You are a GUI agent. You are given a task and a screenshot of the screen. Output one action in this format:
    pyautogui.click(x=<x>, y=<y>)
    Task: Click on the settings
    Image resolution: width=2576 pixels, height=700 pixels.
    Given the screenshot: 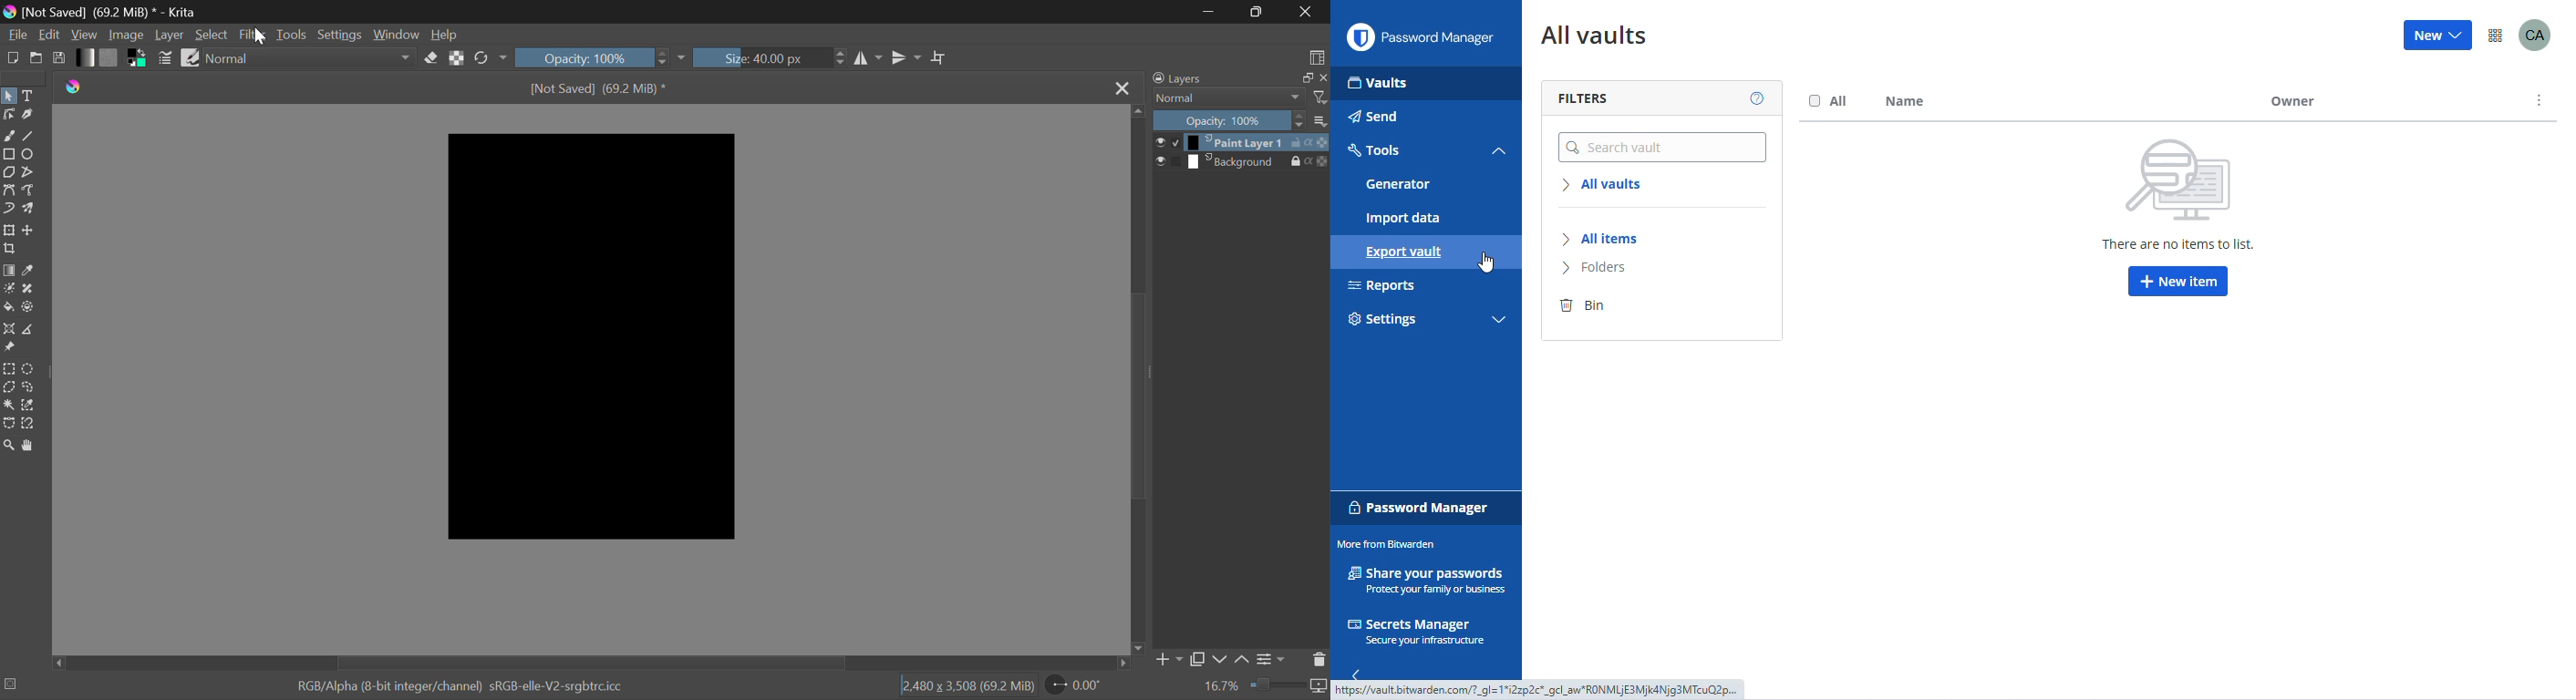 What is the action you would take?
    pyautogui.click(x=1382, y=320)
    